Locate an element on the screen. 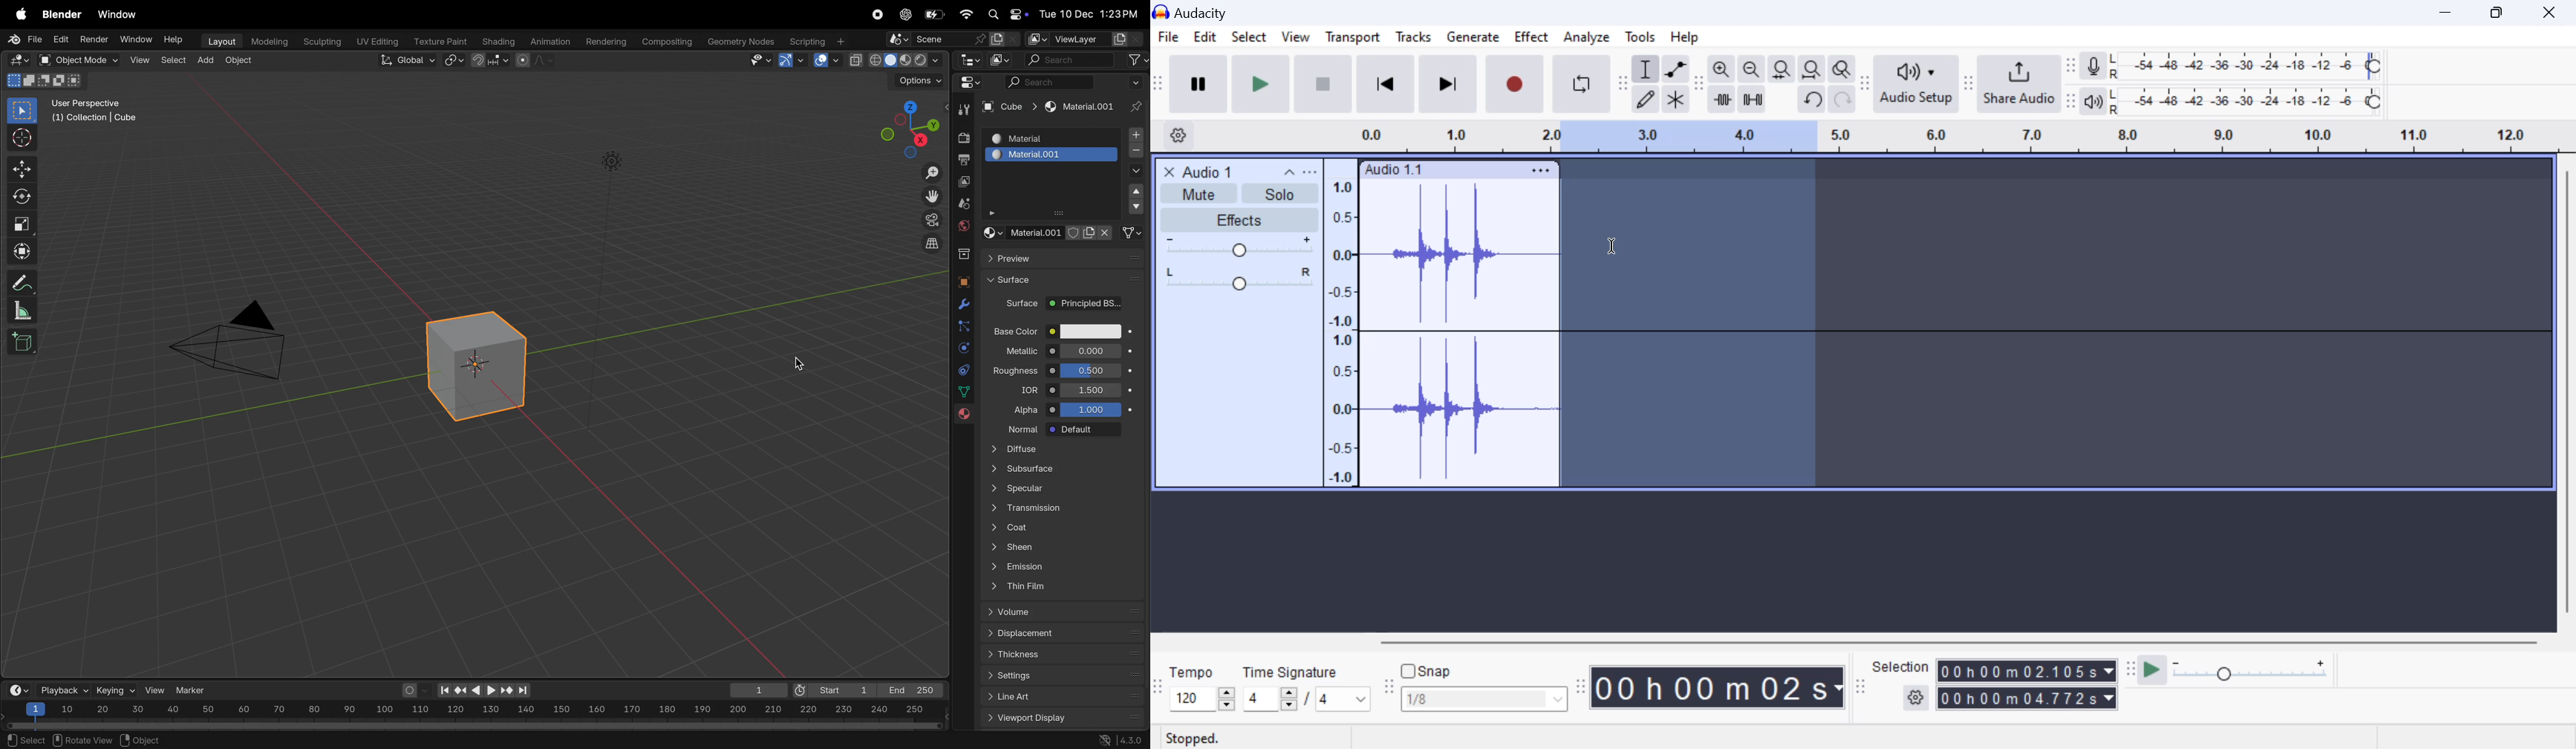 This screenshot has width=2576, height=756. Max time signature options is located at coordinates (1343, 700).